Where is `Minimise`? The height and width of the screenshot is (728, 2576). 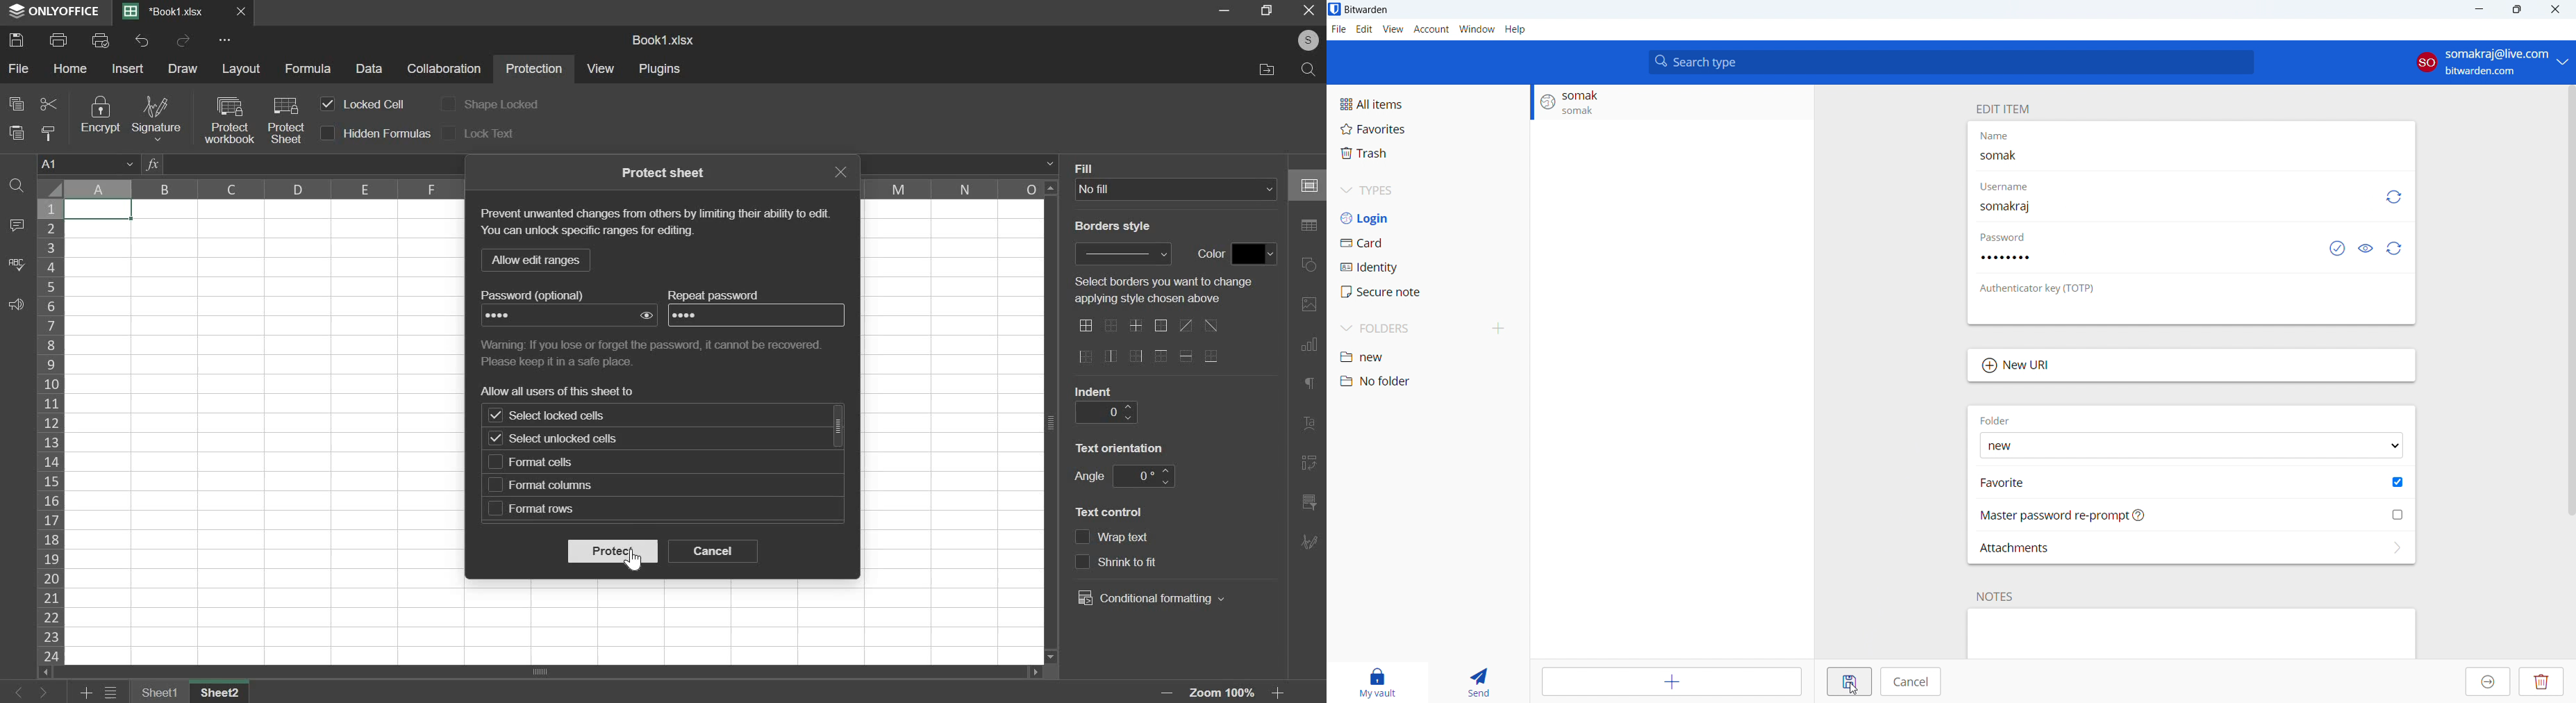
Minimise is located at coordinates (1268, 10).